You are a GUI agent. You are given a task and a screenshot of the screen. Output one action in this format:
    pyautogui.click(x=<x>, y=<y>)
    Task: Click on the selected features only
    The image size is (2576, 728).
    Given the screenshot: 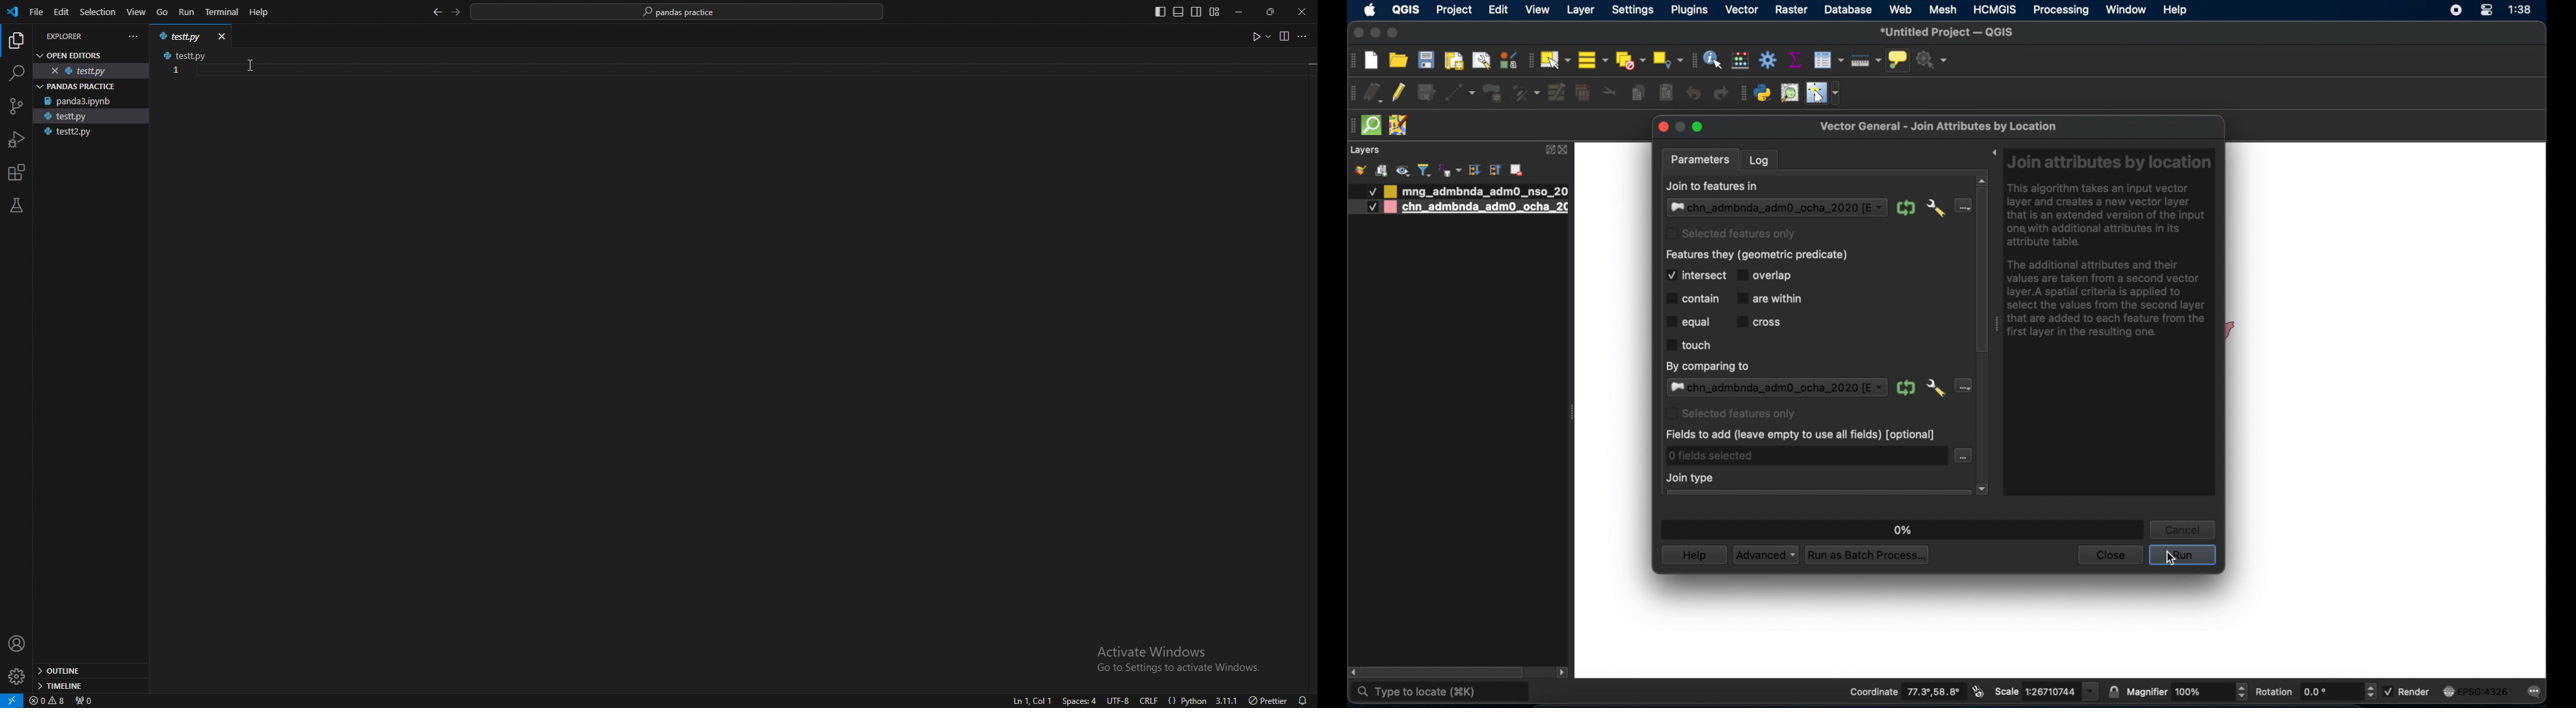 What is the action you would take?
    pyautogui.click(x=1735, y=234)
    